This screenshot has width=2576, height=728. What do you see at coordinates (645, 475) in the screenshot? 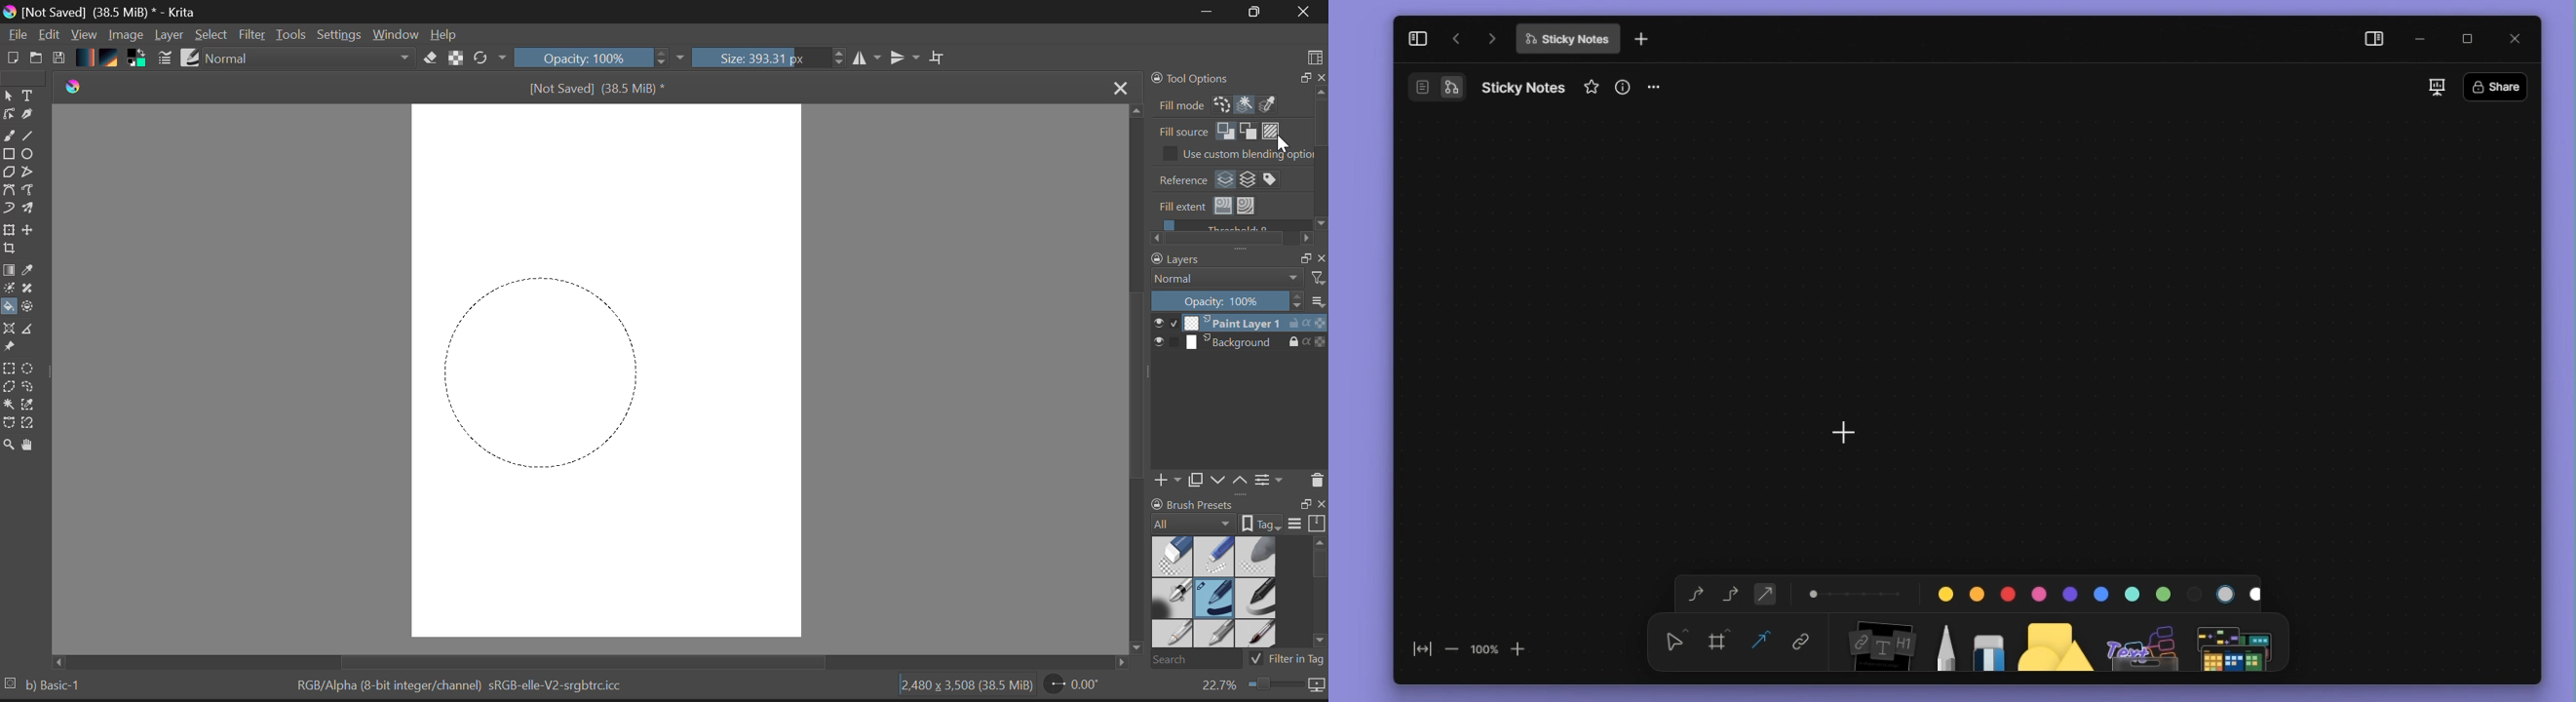
I see `MOUSE_UP Cursor Position` at bounding box center [645, 475].